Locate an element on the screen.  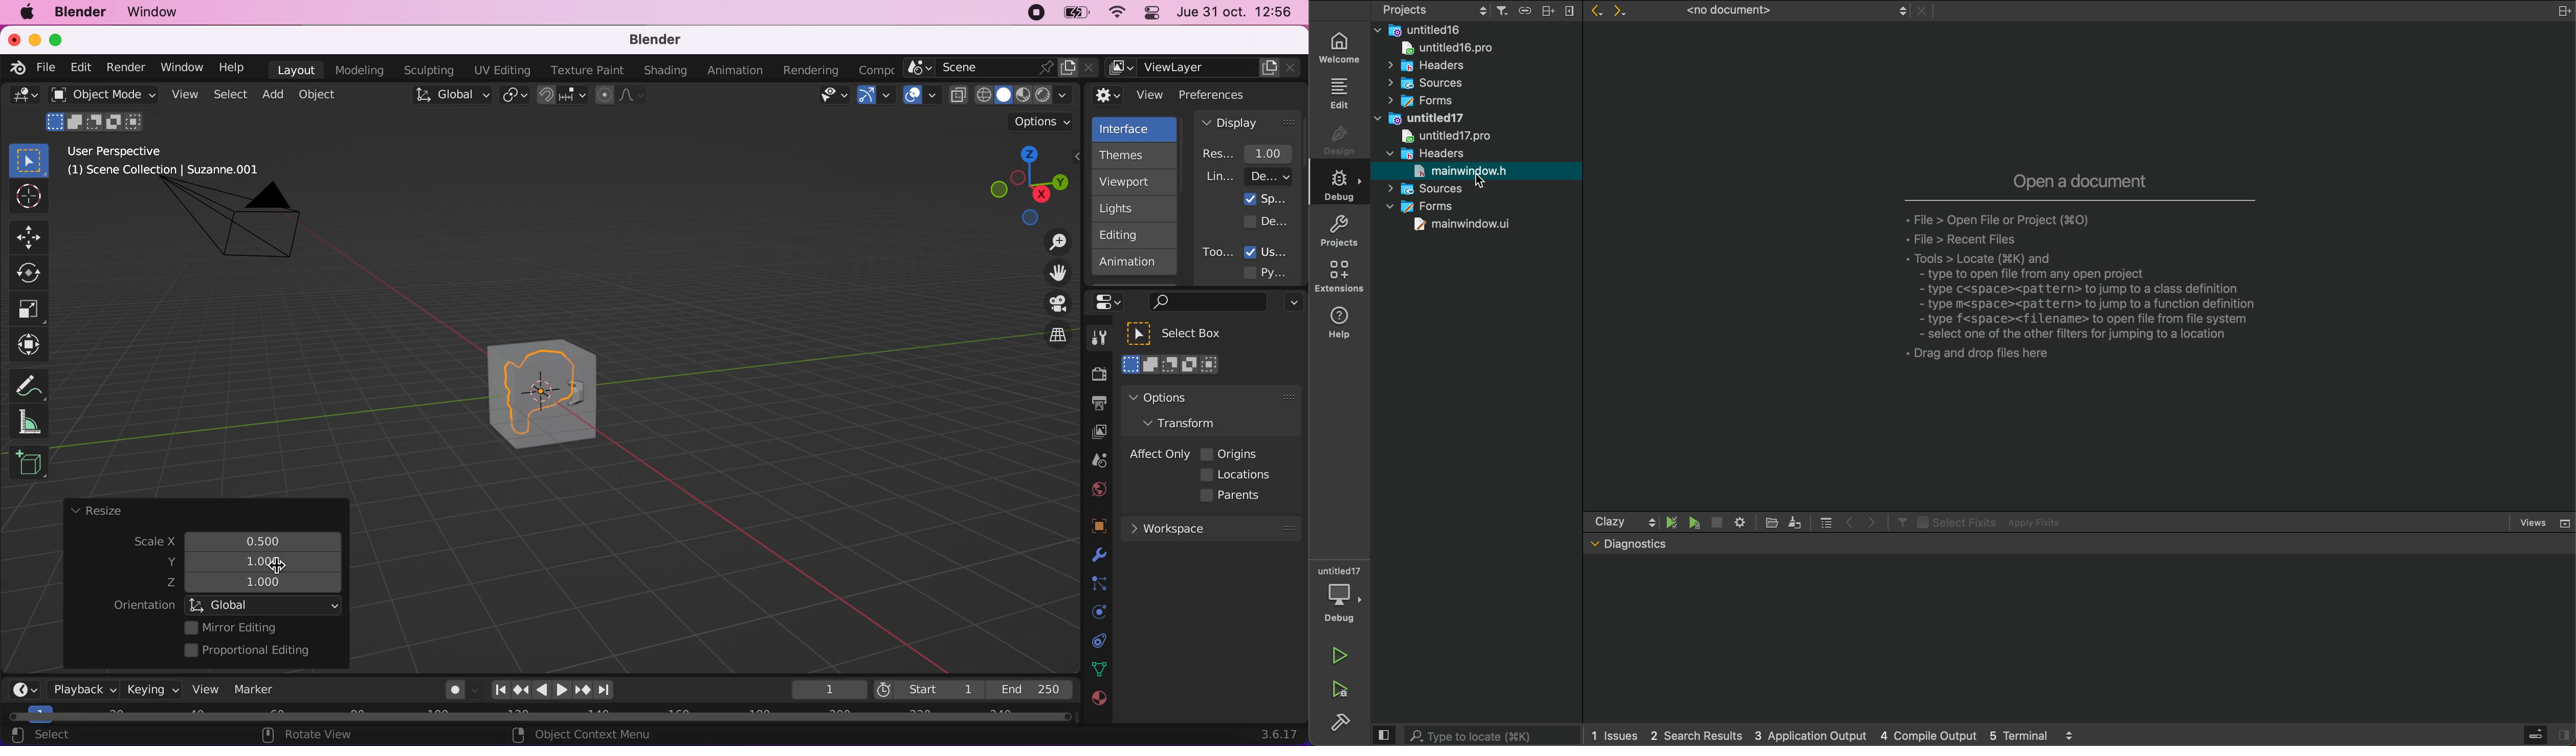
Previous is located at coordinates (1850, 521).